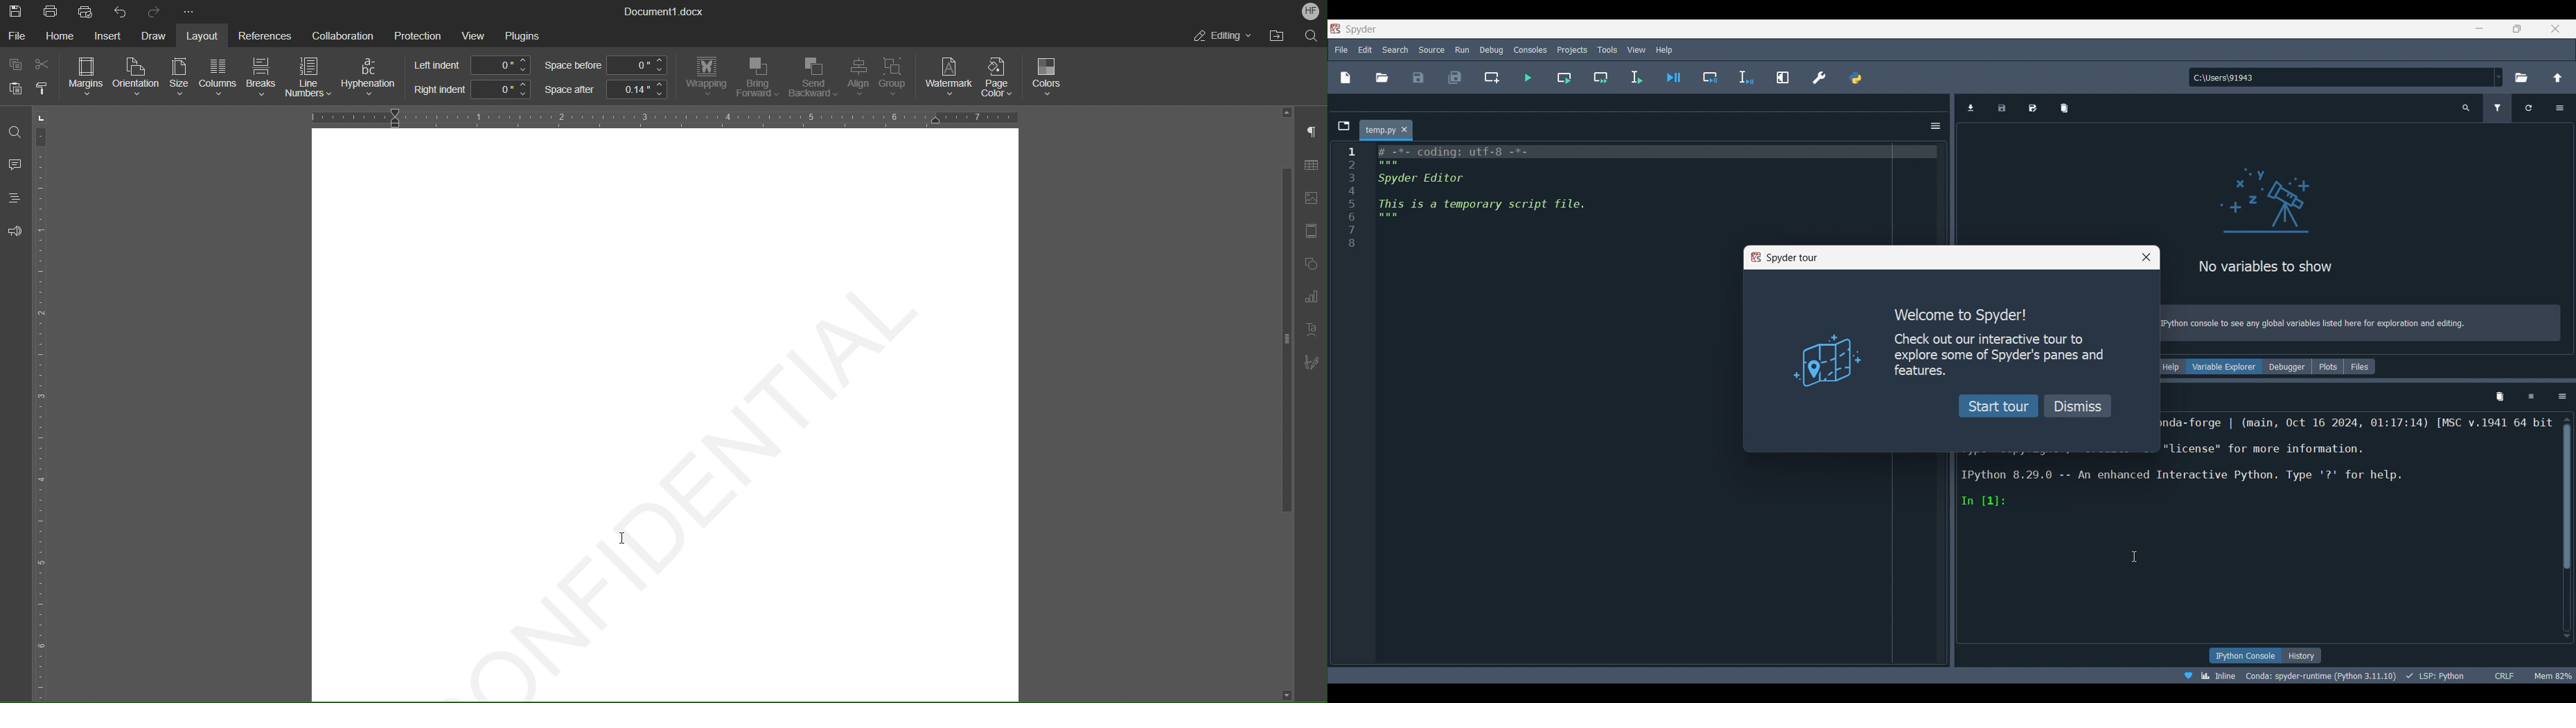 The height and width of the screenshot is (728, 2576). I want to click on Tools menu, so click(1608, 49).